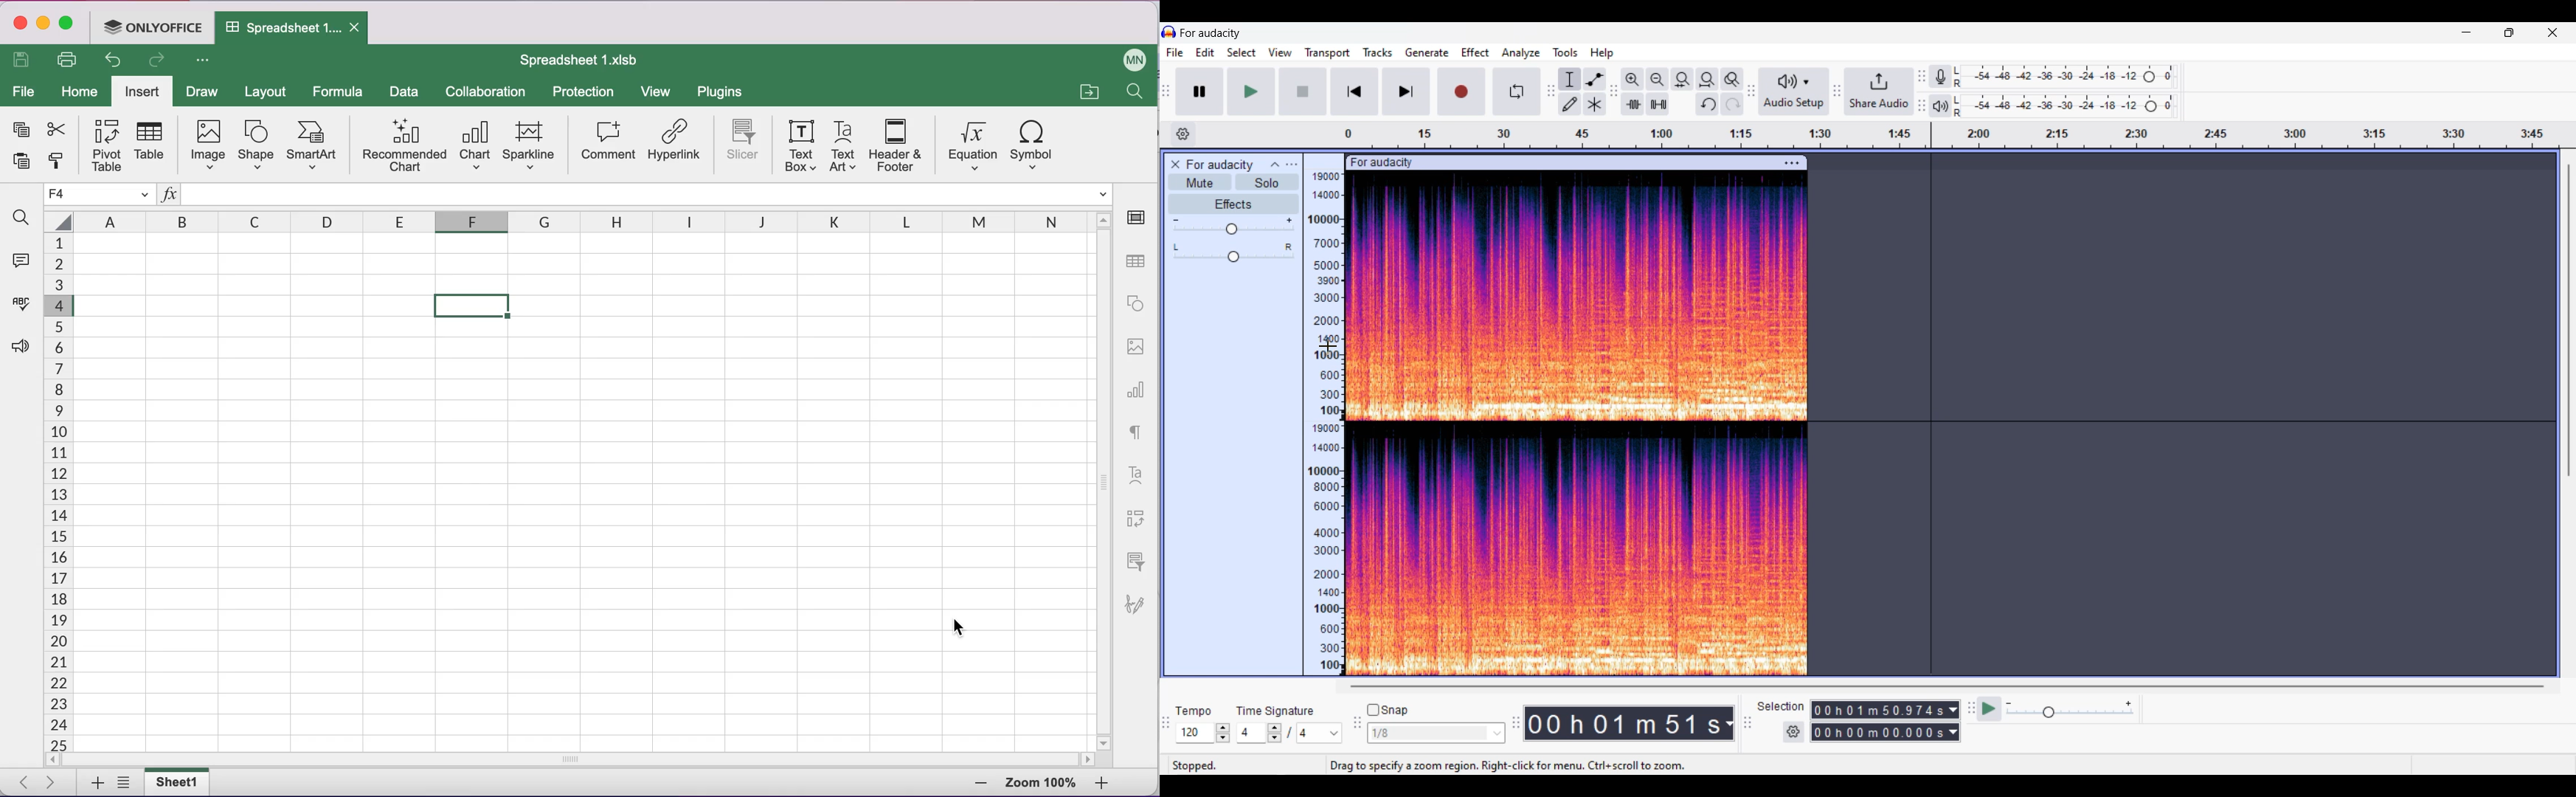 Image resolution: width=2576 pixels, height=812 pixels. What do you see at coordinates (1252, 92) in the screenshot?
I see `Play/Play once` at bounding box center [1252, 92].